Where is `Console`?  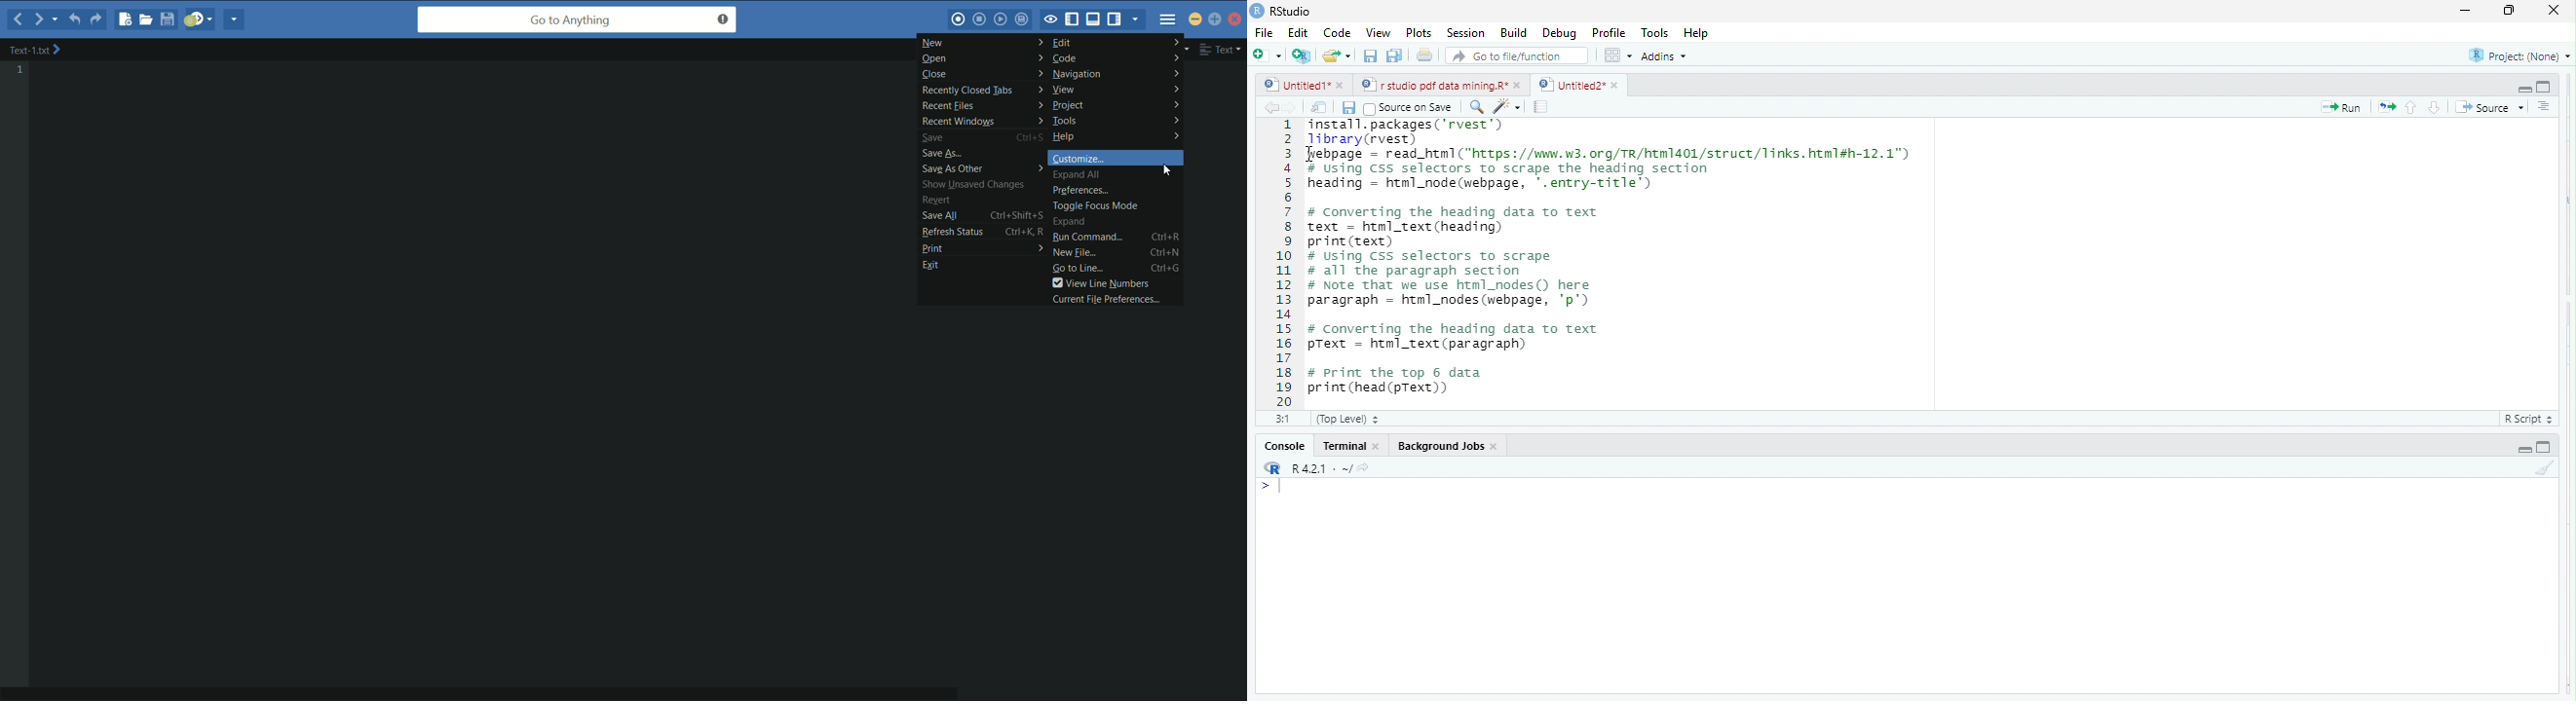 Console is located at coordinates (1284, 447).